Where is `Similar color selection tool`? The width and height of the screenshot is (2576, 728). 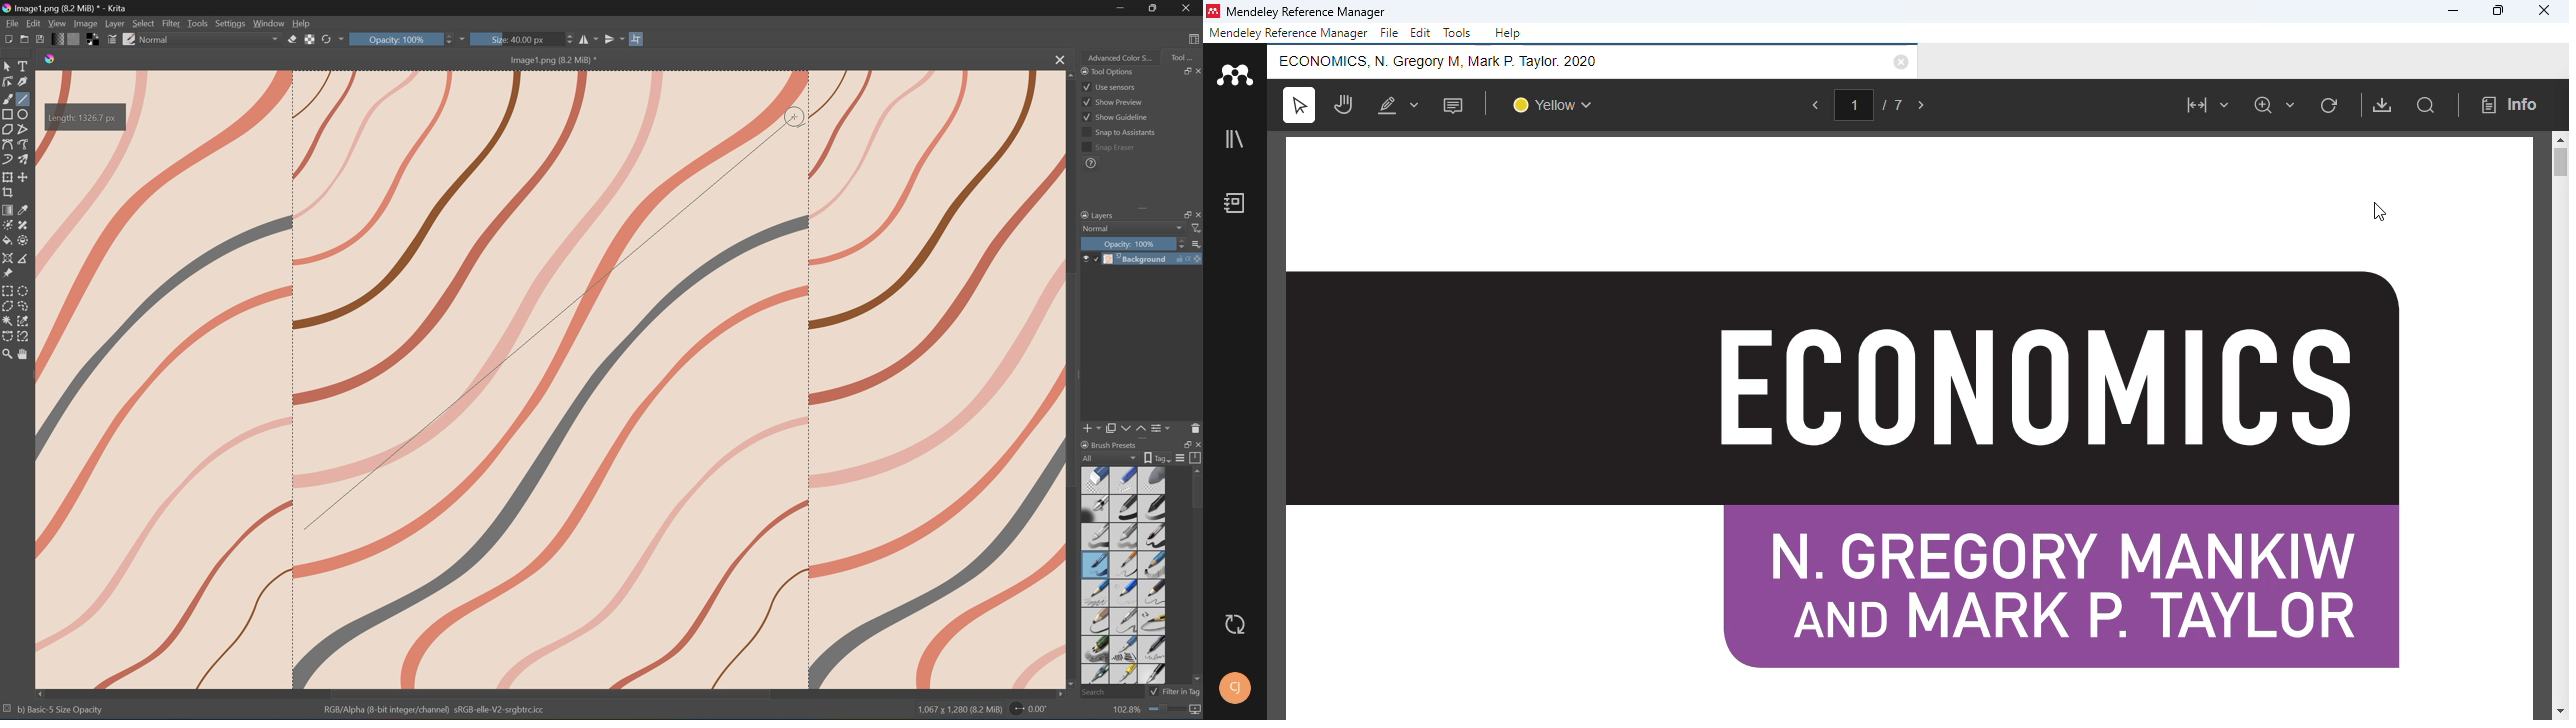 Similar color selection tool is located at coordinates (24, 321).